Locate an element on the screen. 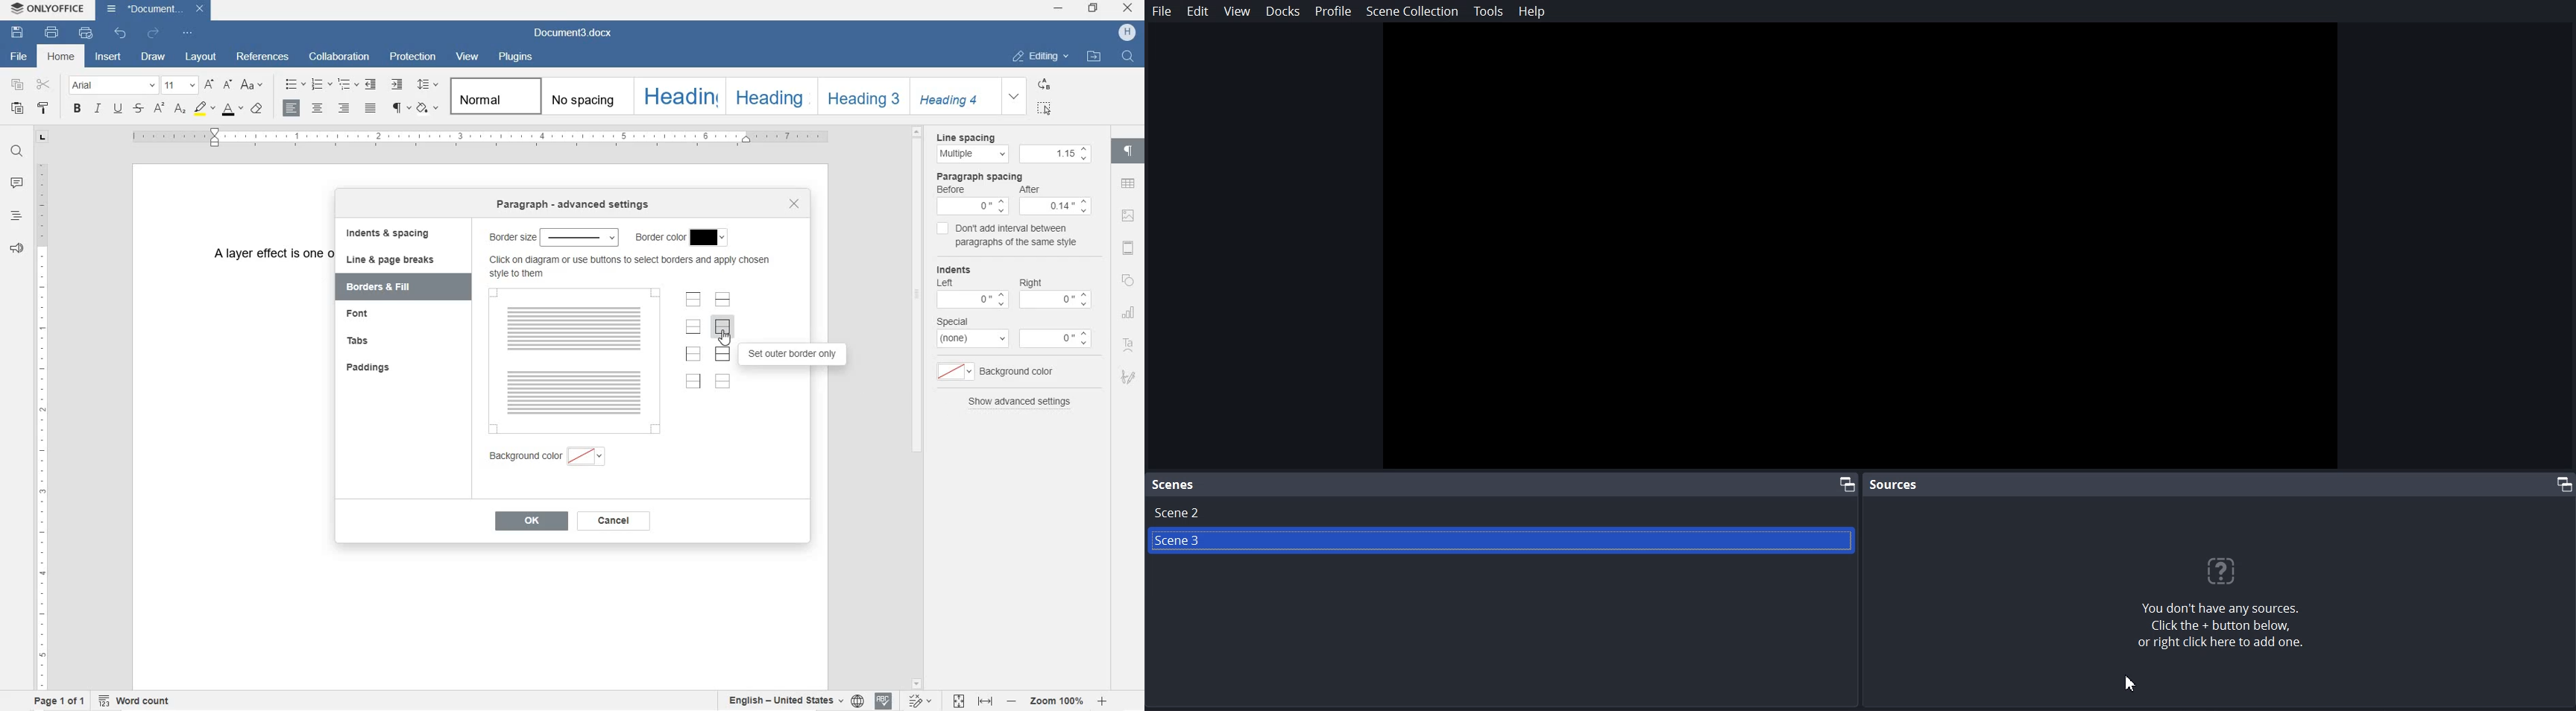 This screenshot has width=2576, height=728. UNDO is located at coordinates (118, 34).